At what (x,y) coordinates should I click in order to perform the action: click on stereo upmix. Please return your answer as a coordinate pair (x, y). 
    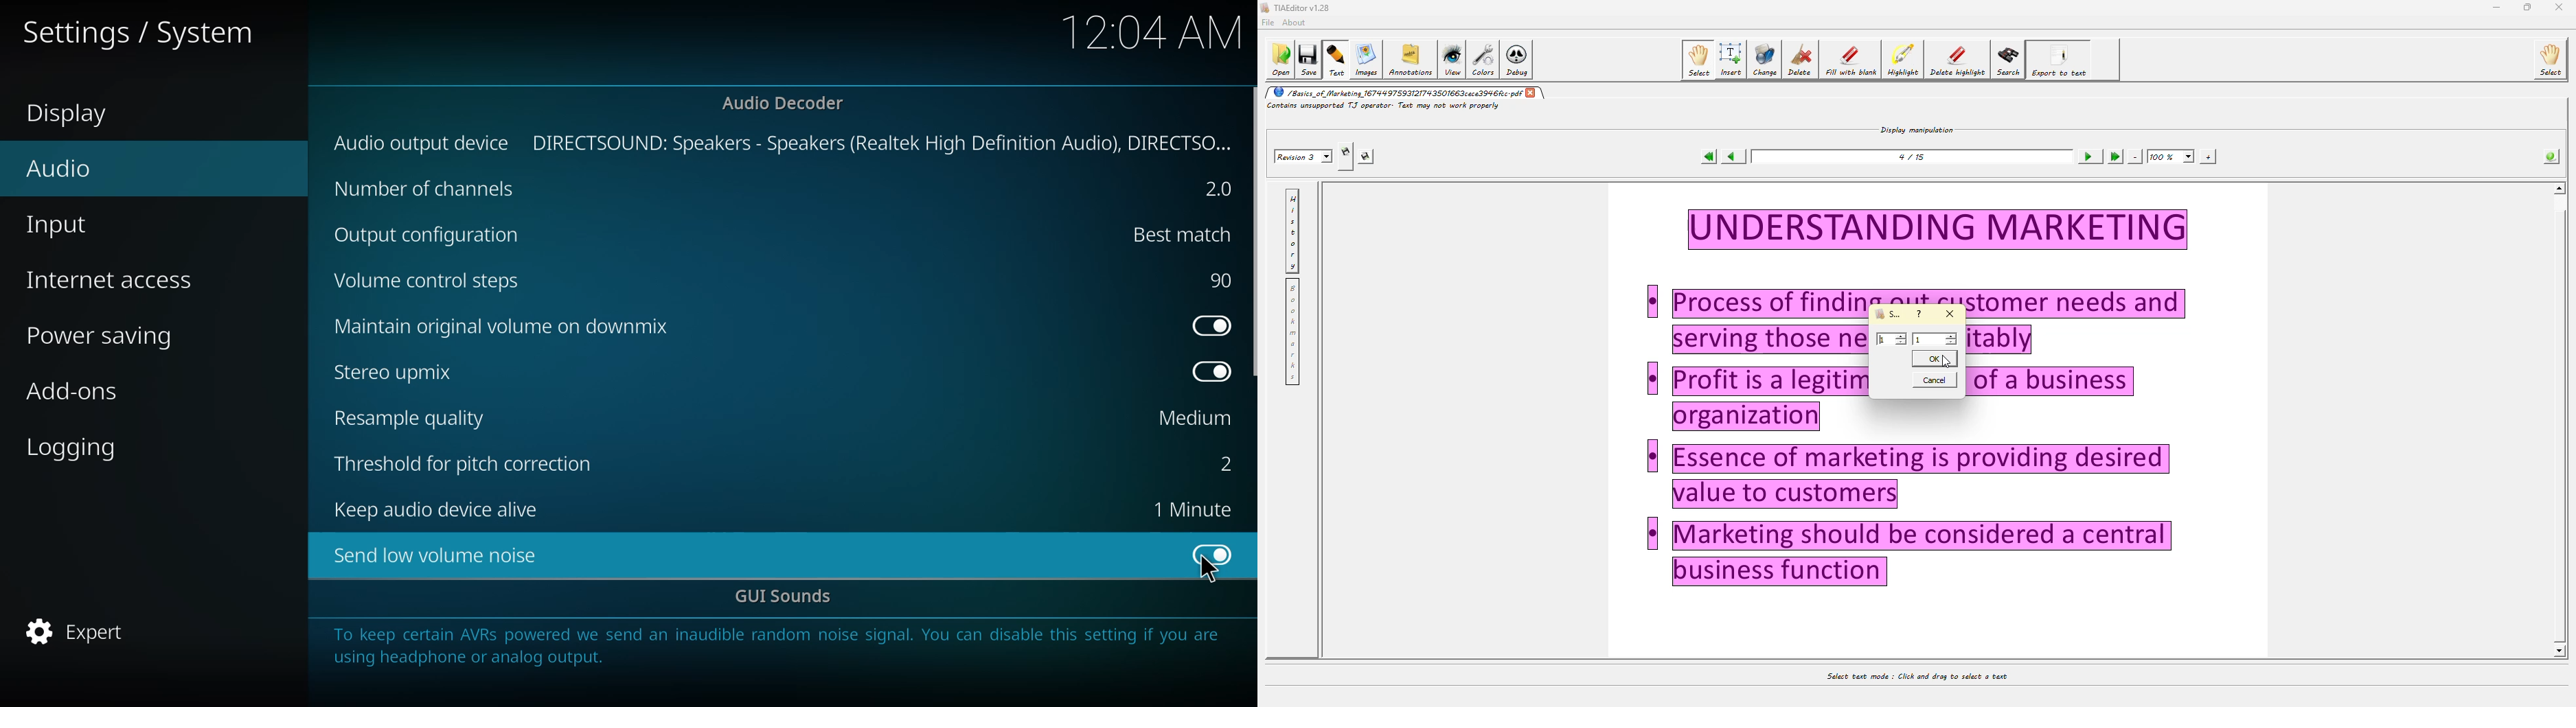
    Looking at the image, I should click on (403, 372).